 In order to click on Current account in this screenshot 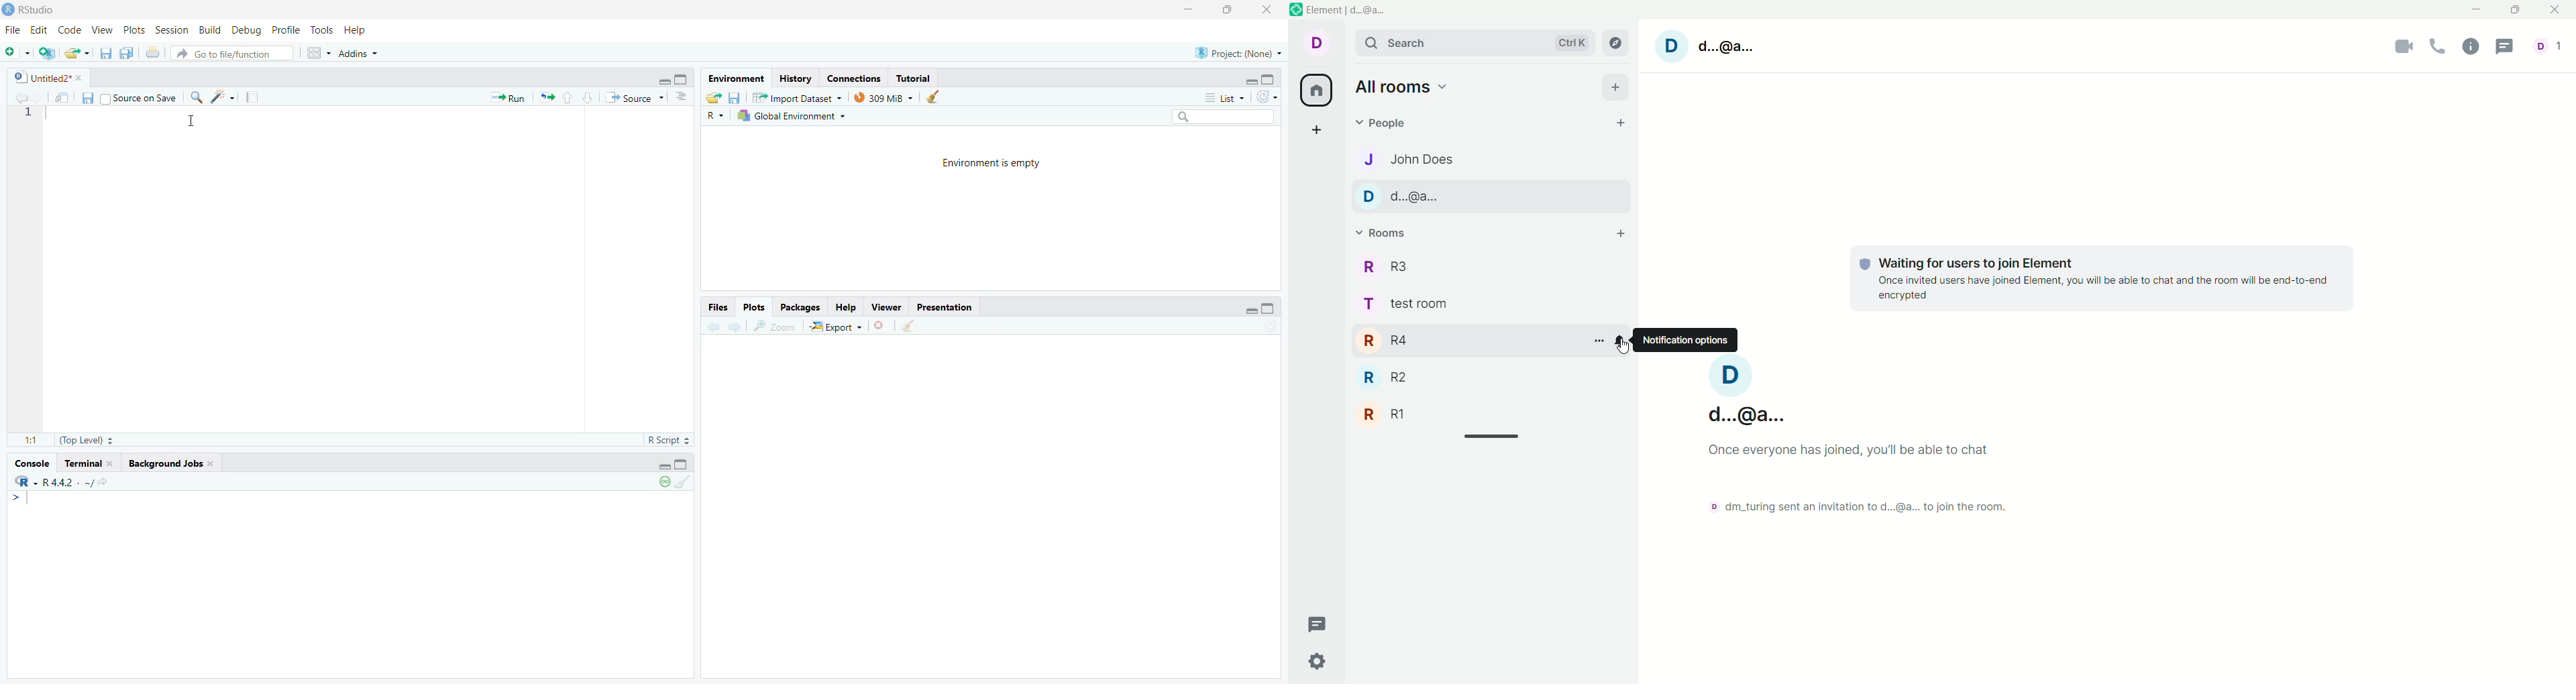, I will do `click(1314, 42)`.